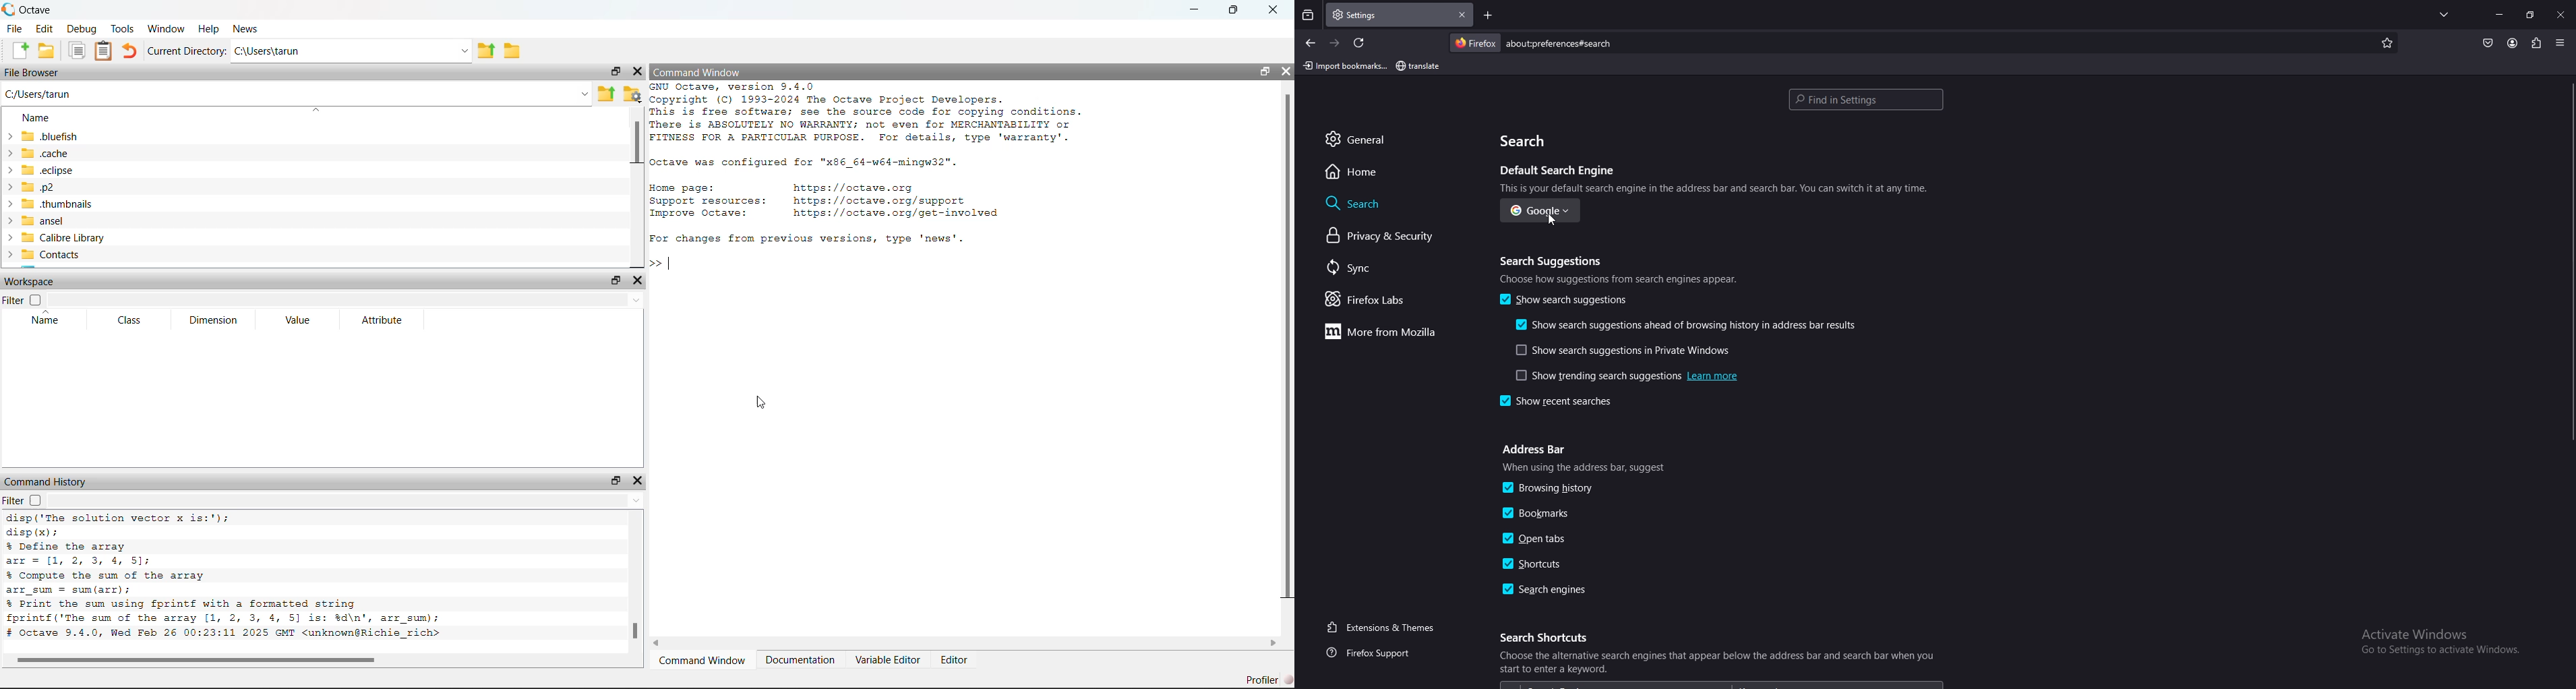 The width and height of the screenshot is (2576, 700). I want to click on general, so click(1401, 140).